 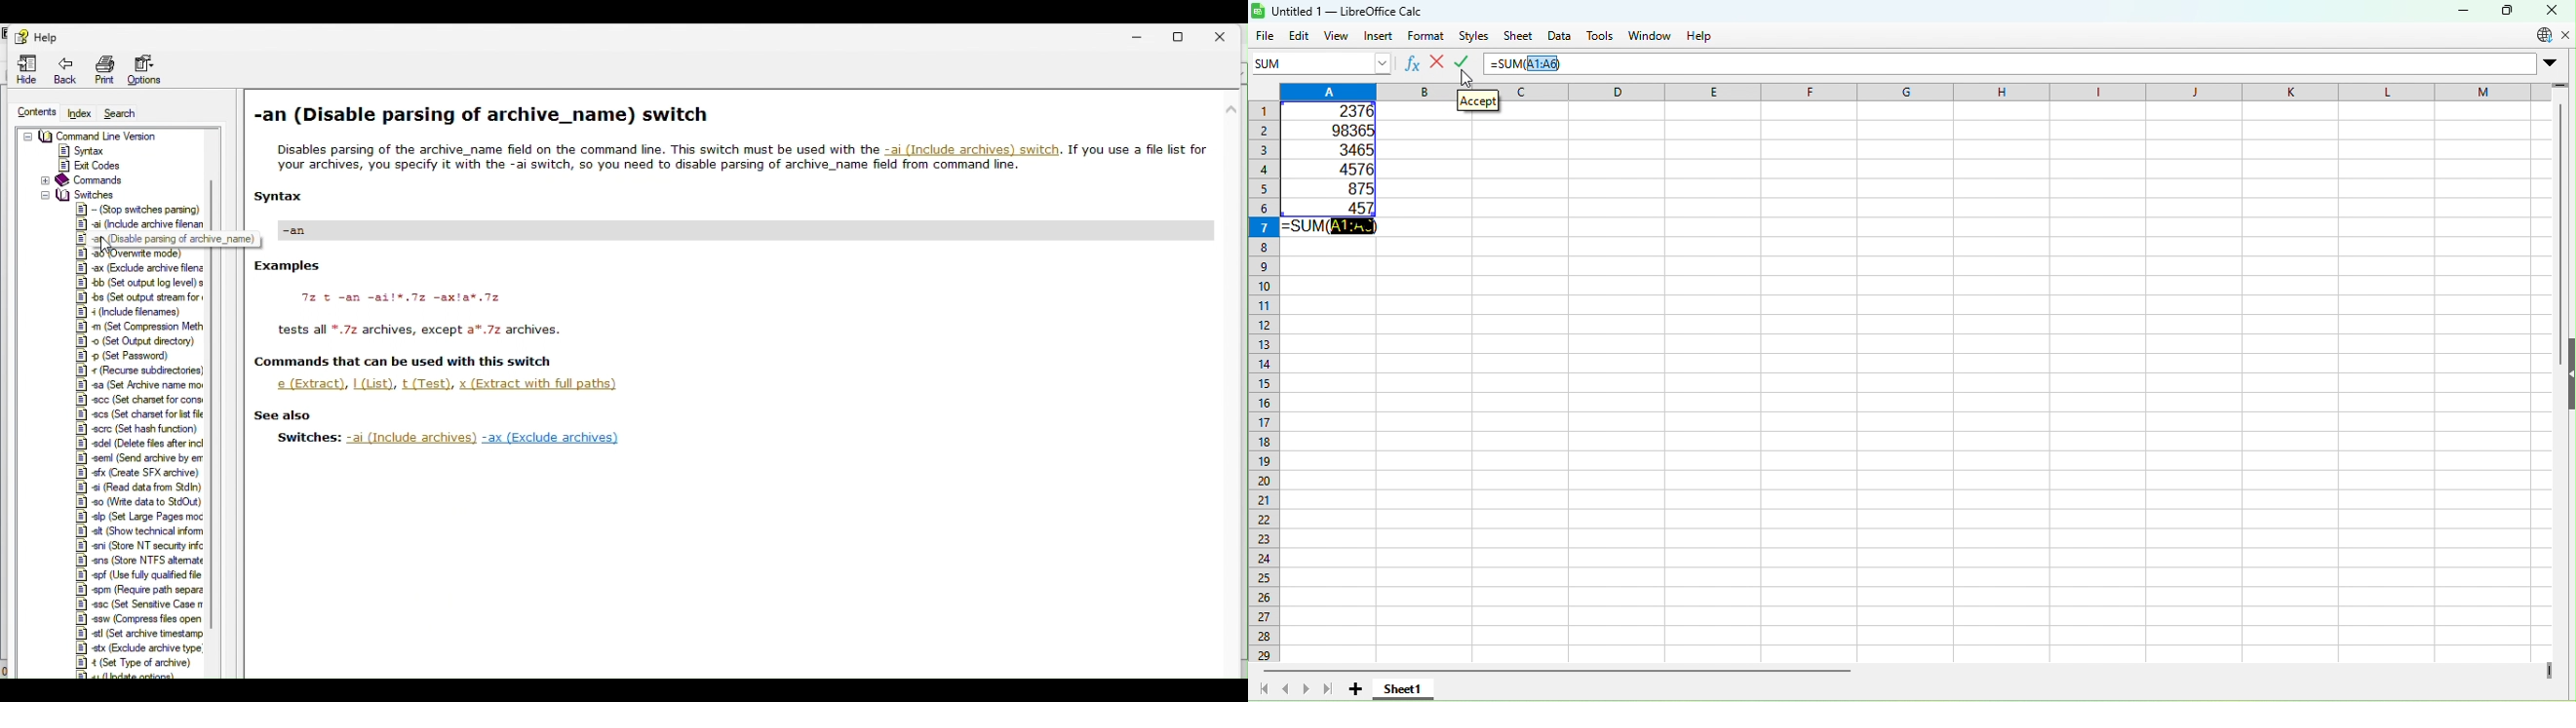 I want to click on Data, so click(x=1557, y=36).